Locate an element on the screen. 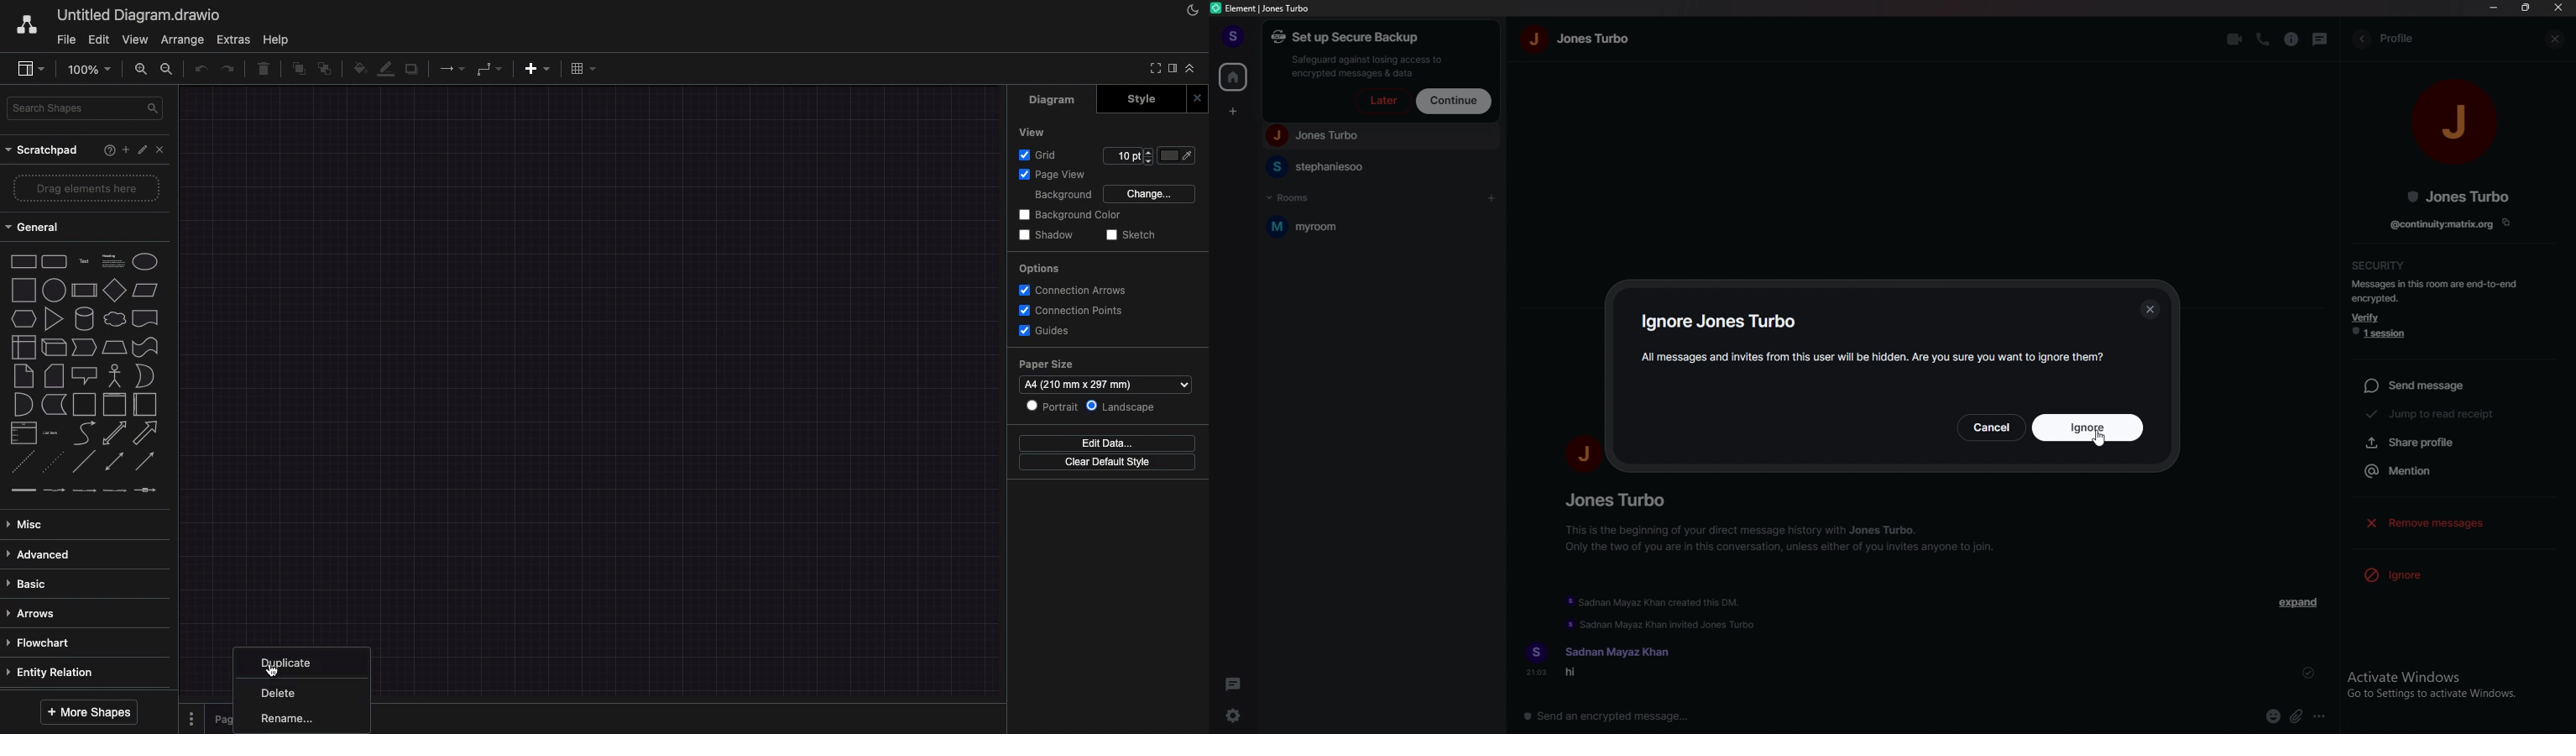 This screenshot has width=2576, height=756. click is located at coordinates (271, 669).